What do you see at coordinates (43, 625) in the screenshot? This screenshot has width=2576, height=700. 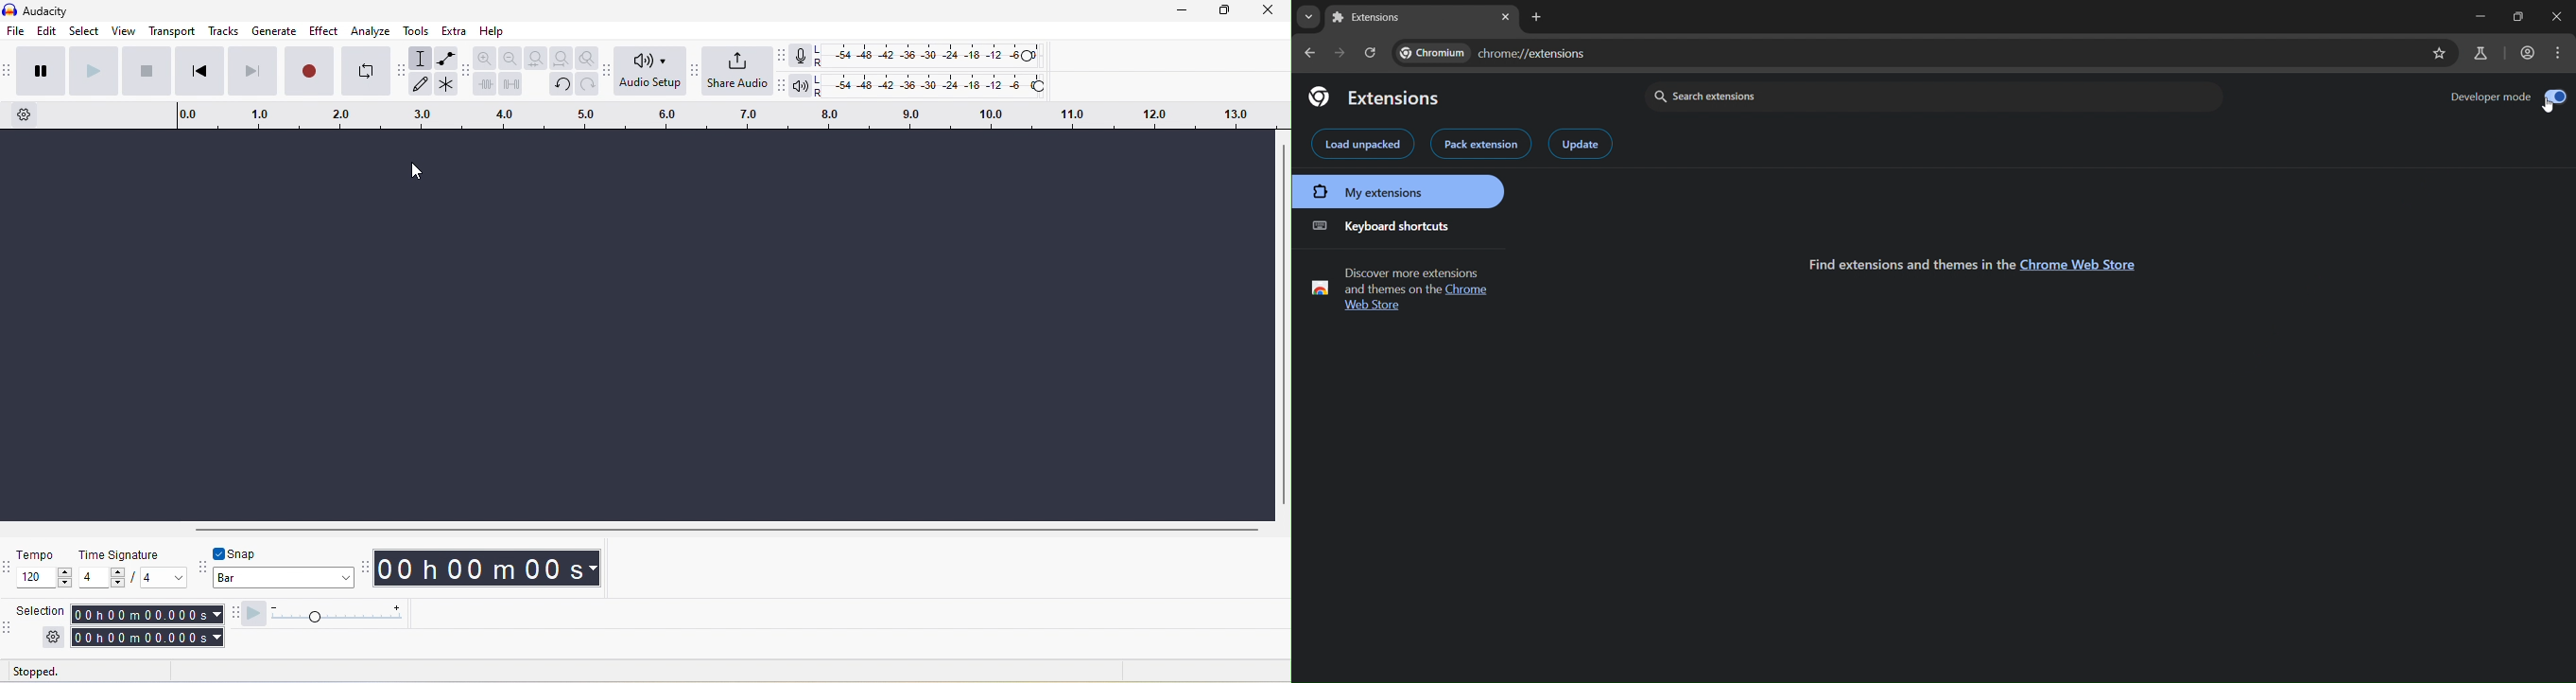 I see `selection` at bounding box center [43, 625].